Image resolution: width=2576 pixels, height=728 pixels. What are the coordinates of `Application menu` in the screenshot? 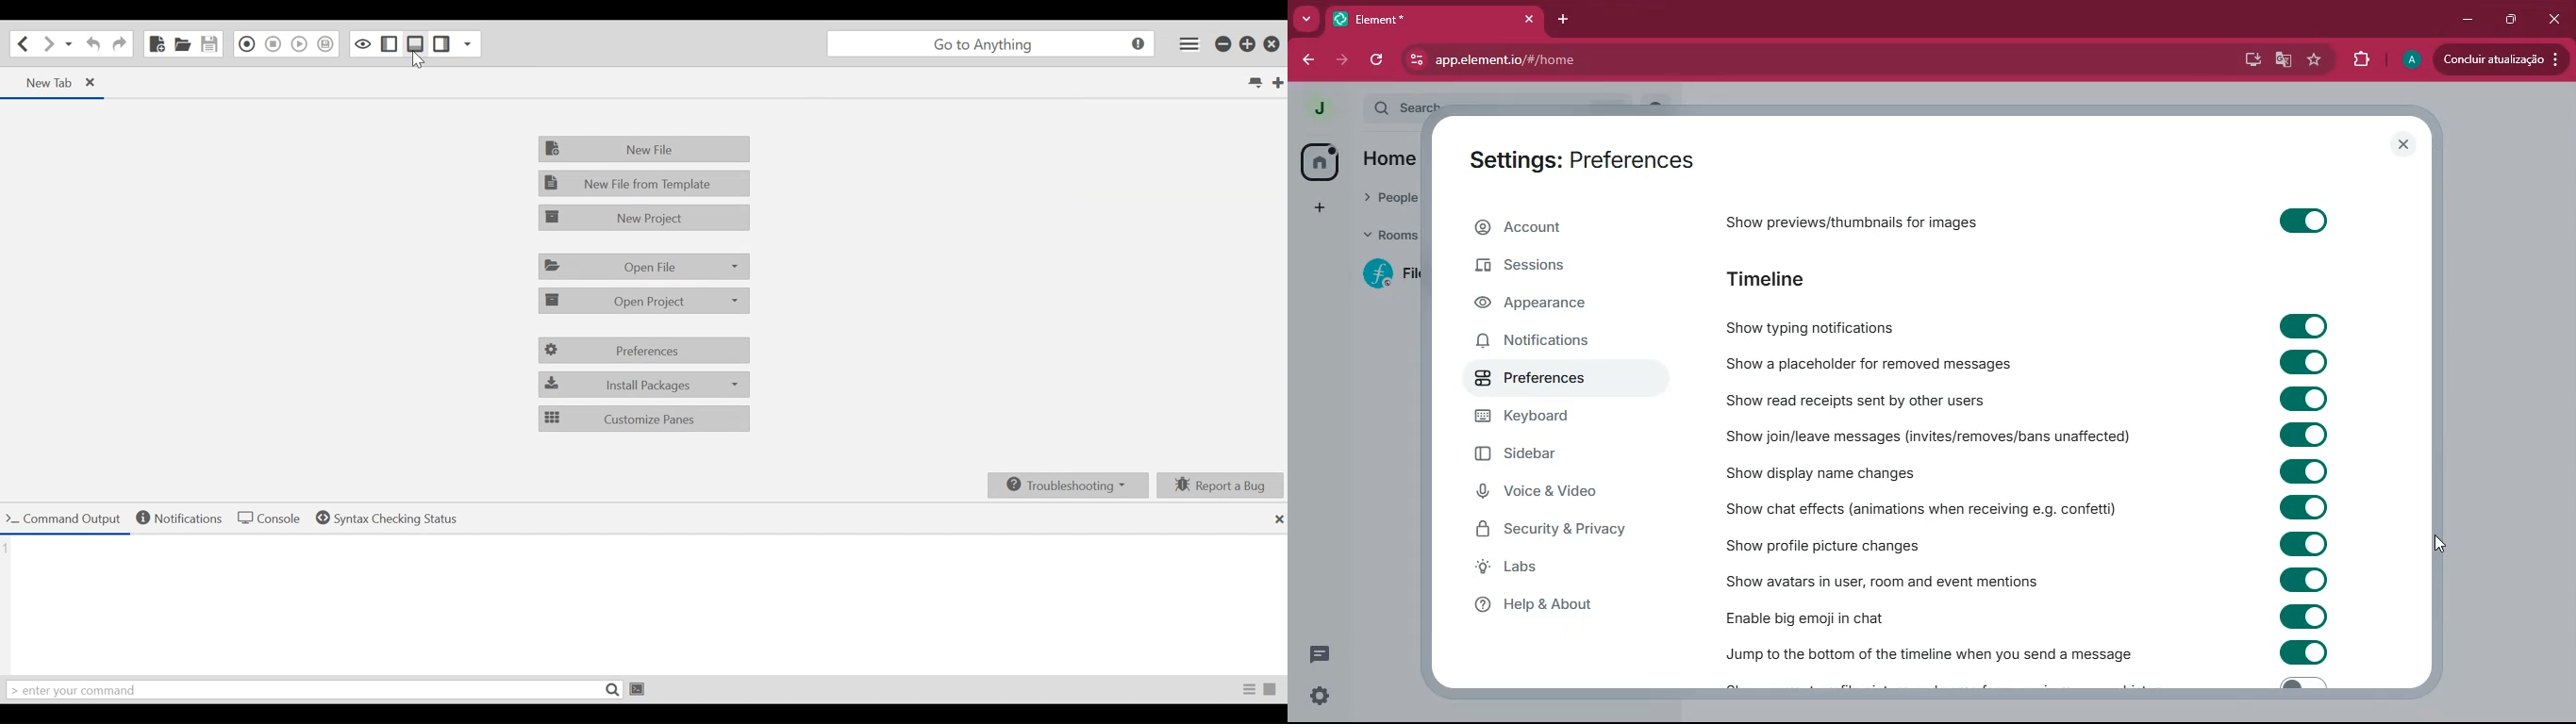 It's located at (1188, 42).